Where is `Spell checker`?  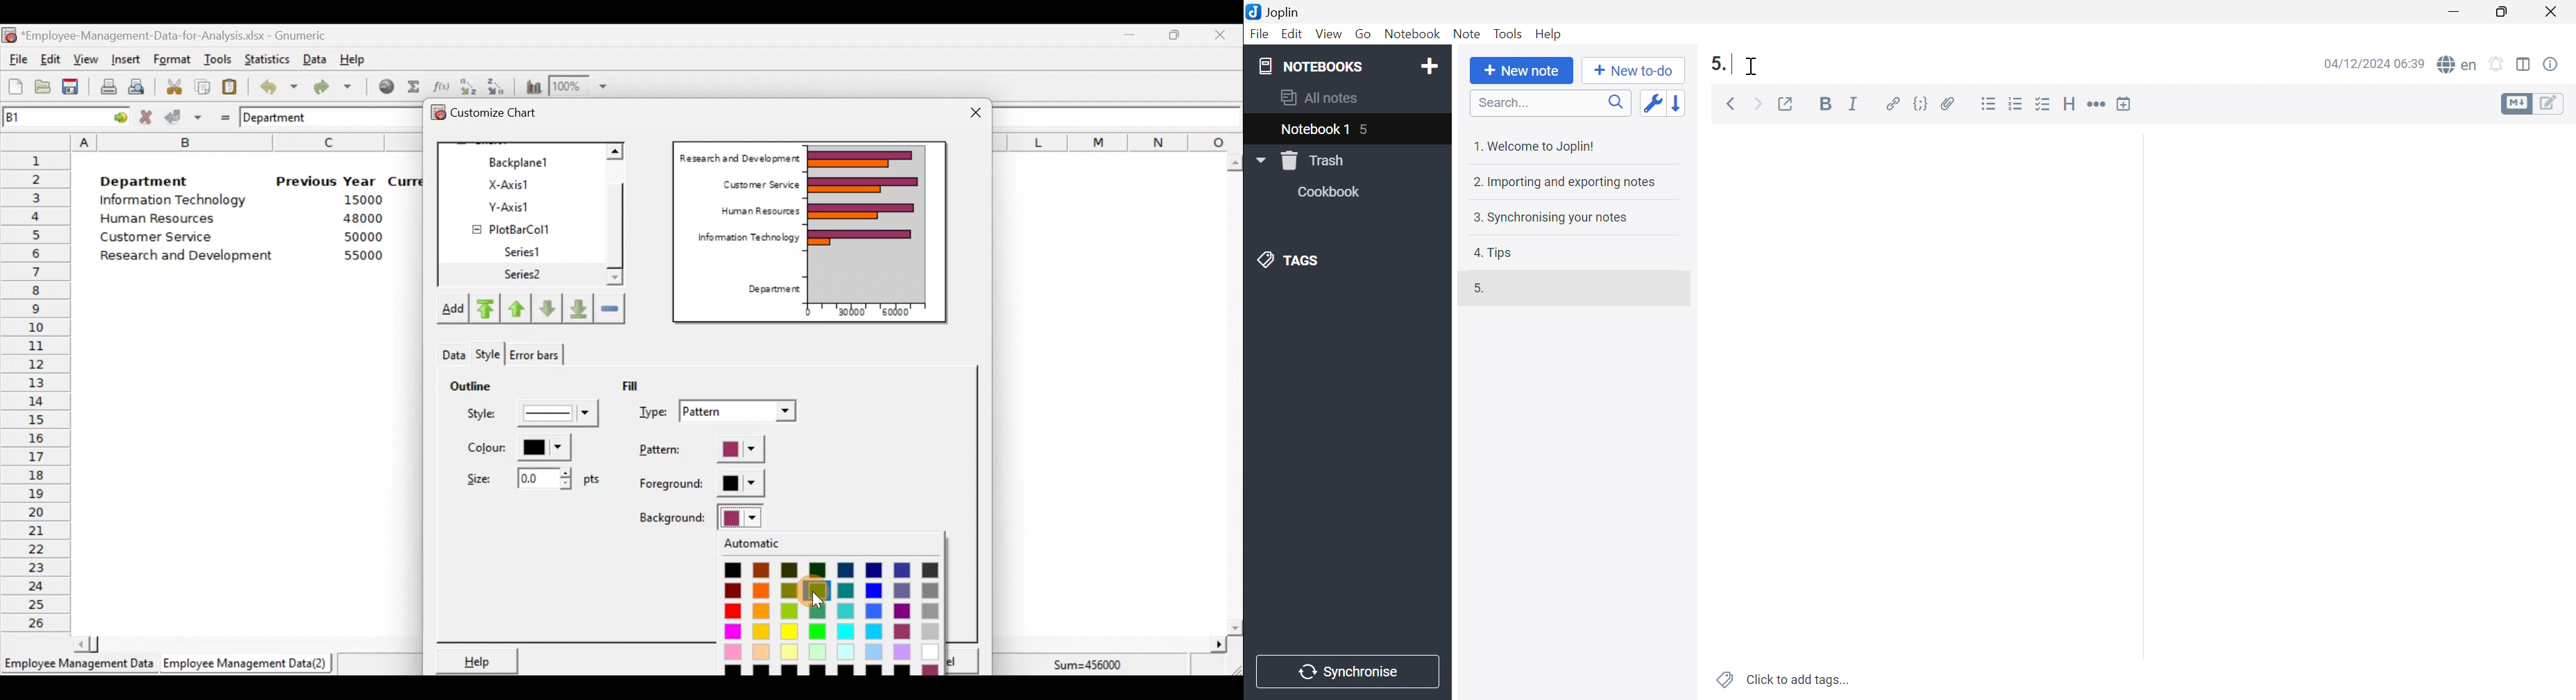
Spell checker is located at coordinates (2457, 64).